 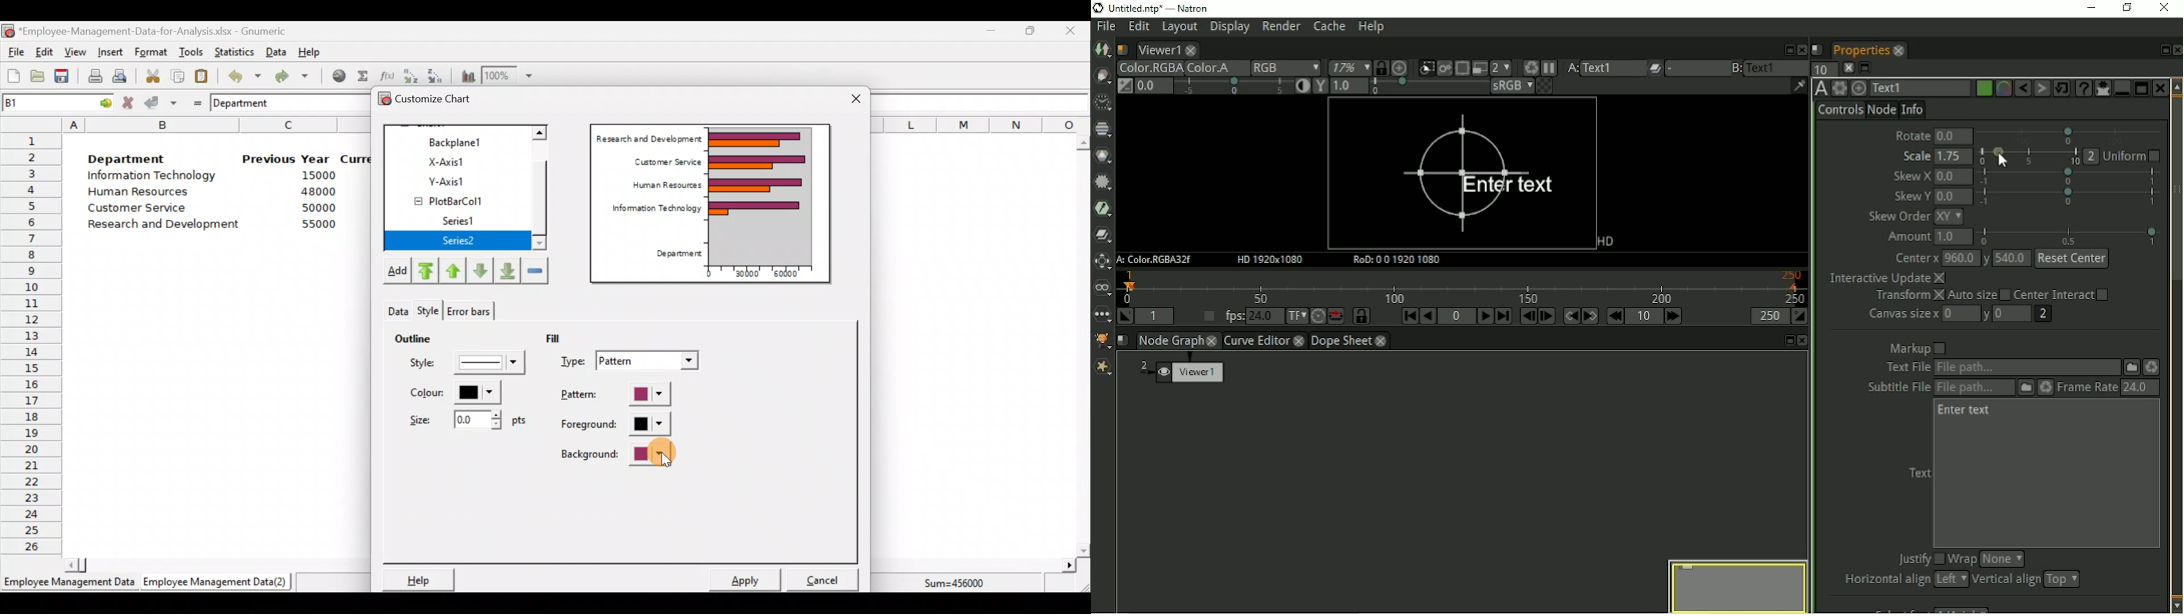 I want to click on Pattern, so click(x=627, y=395).